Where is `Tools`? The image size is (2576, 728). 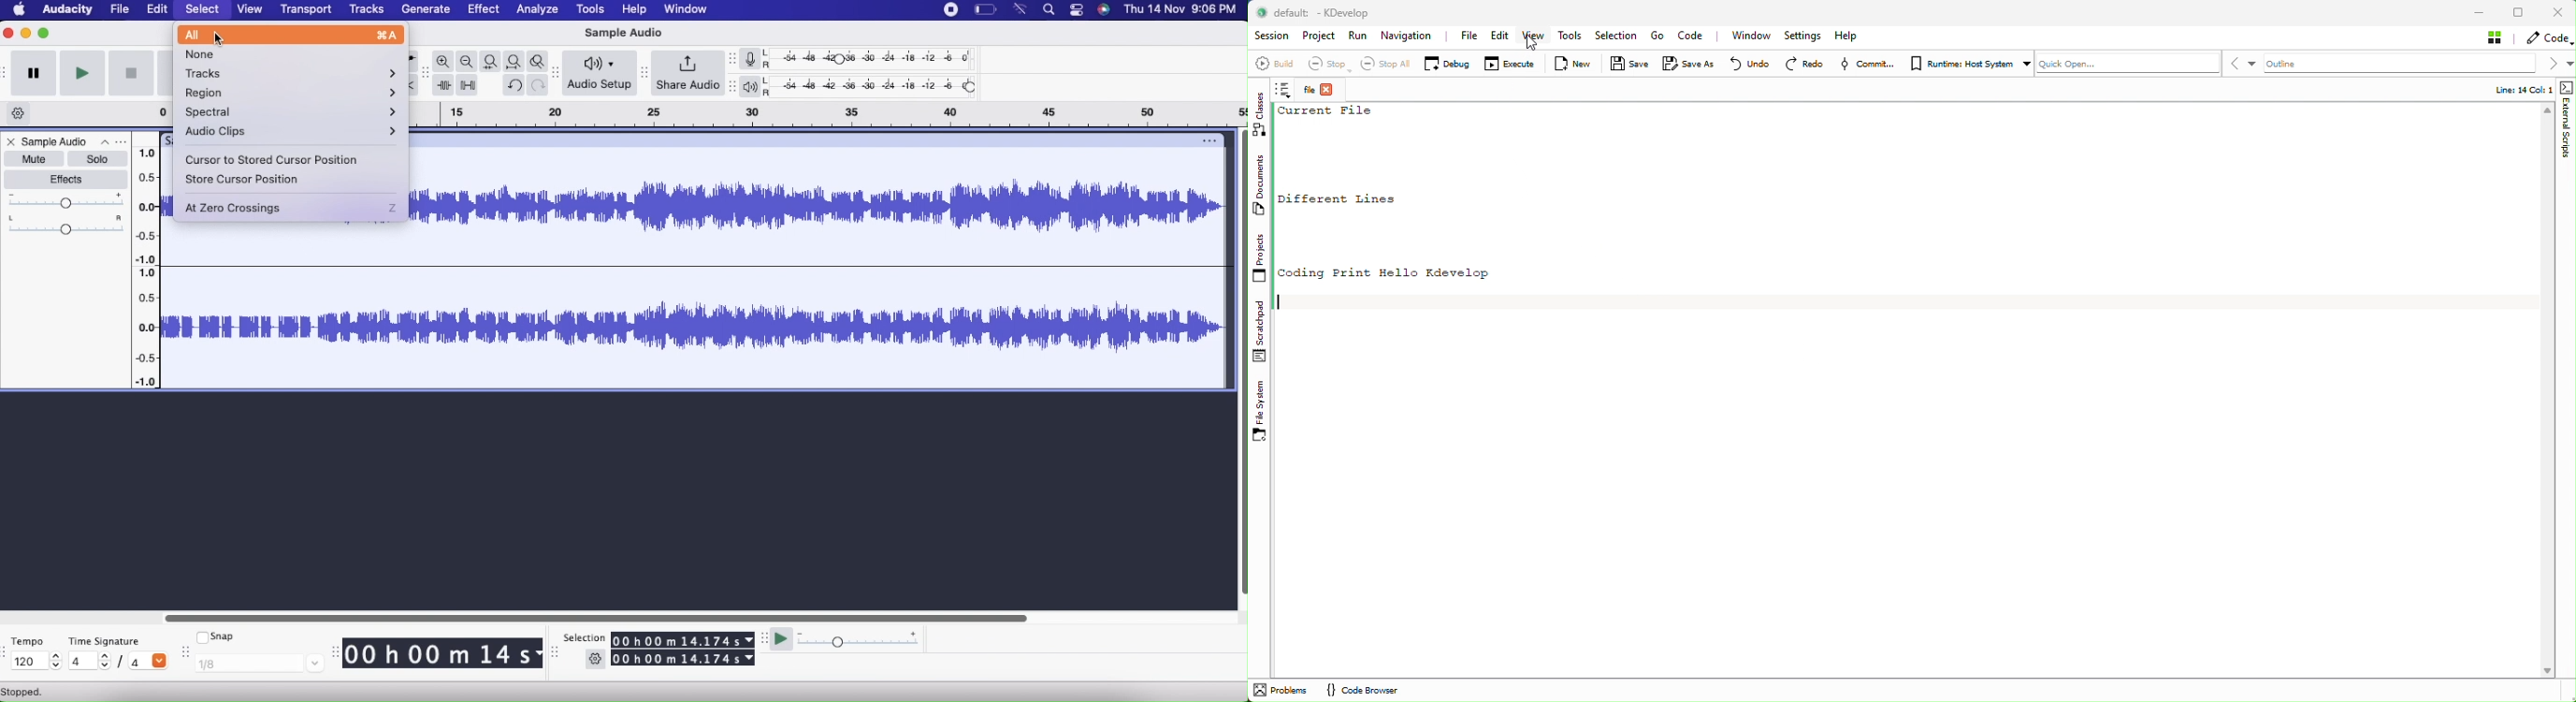
Tools is located at coordinates (591, 10).